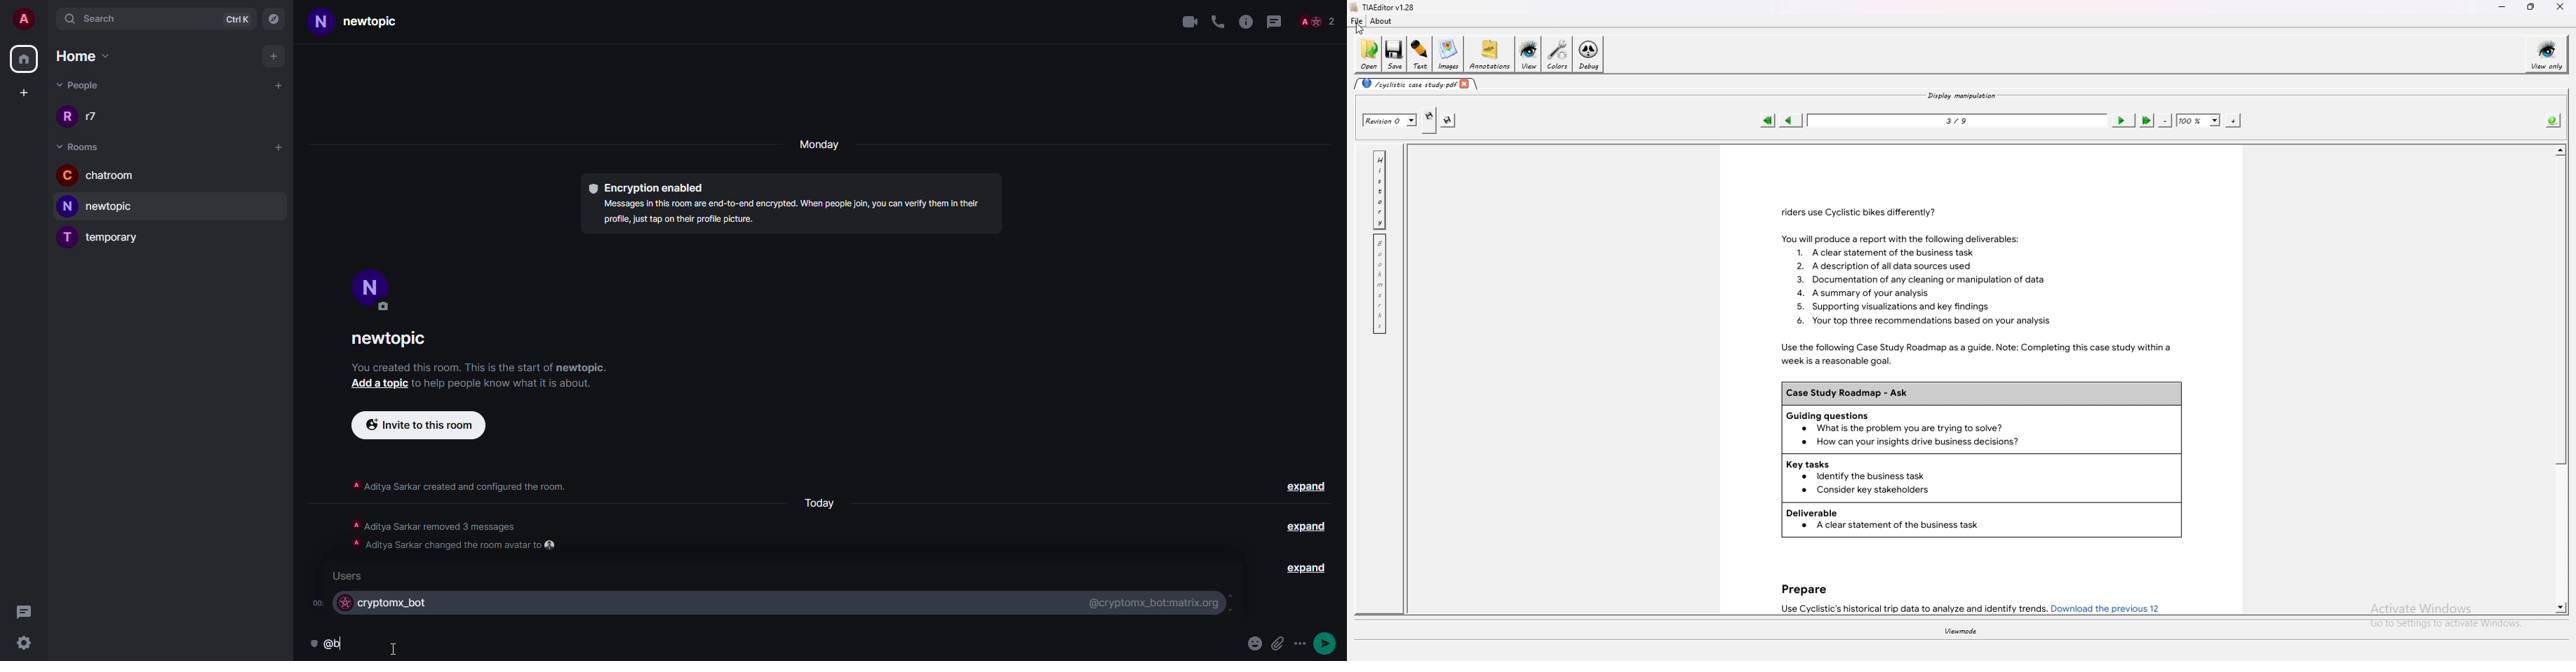  Describe the element at coordinates (398, 646) in the screenshot. I see `cursor` at that location.